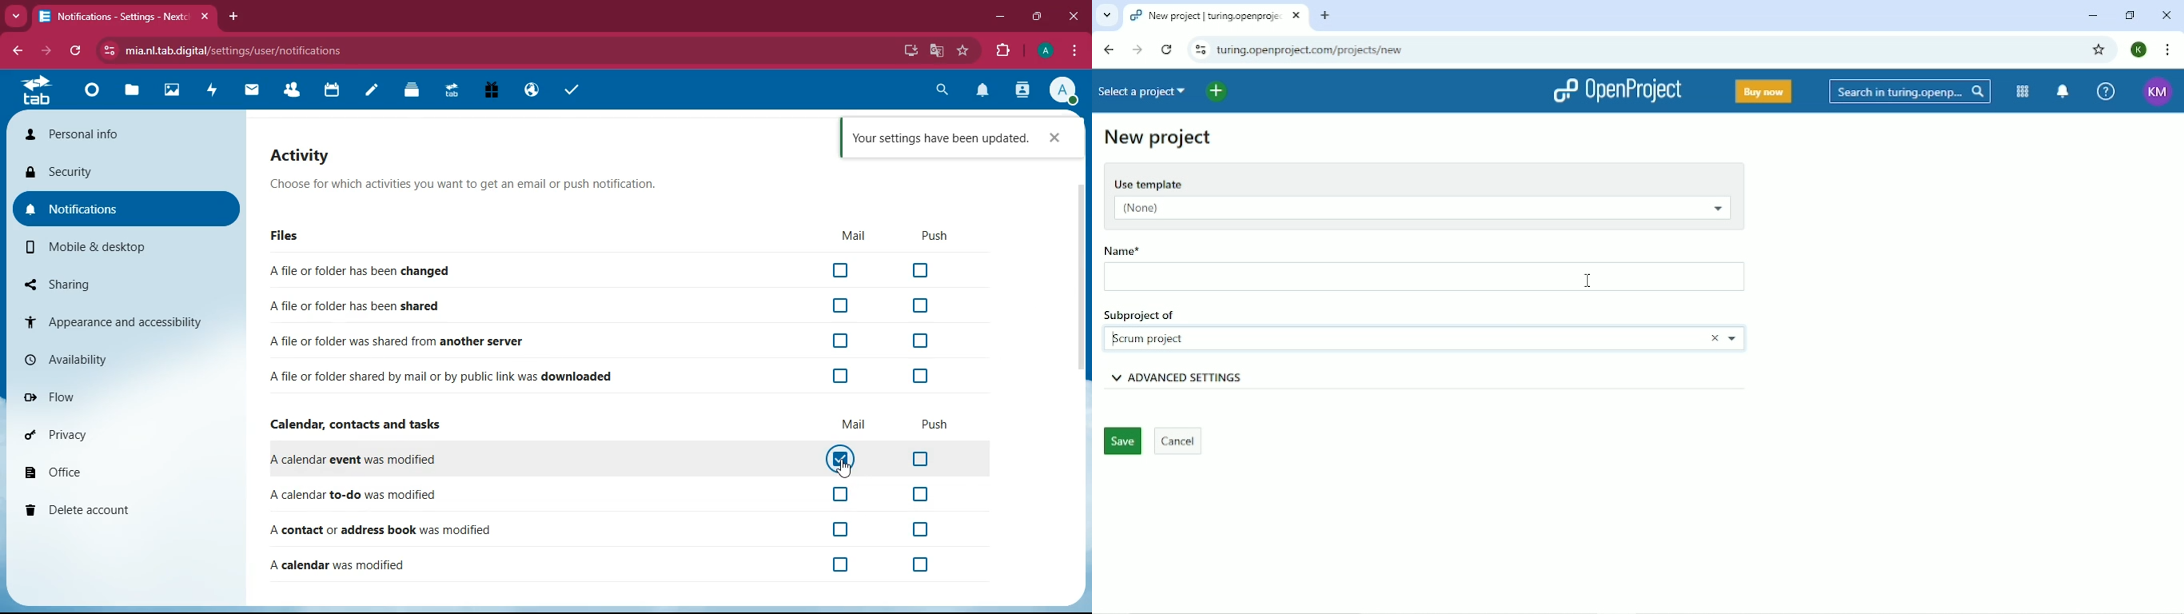 The height and width of the screenshot is (616, 2184). What do you see at coordinates (1075, 50) in the screenshot?
I see `options` at bounding box center [1075, 50].